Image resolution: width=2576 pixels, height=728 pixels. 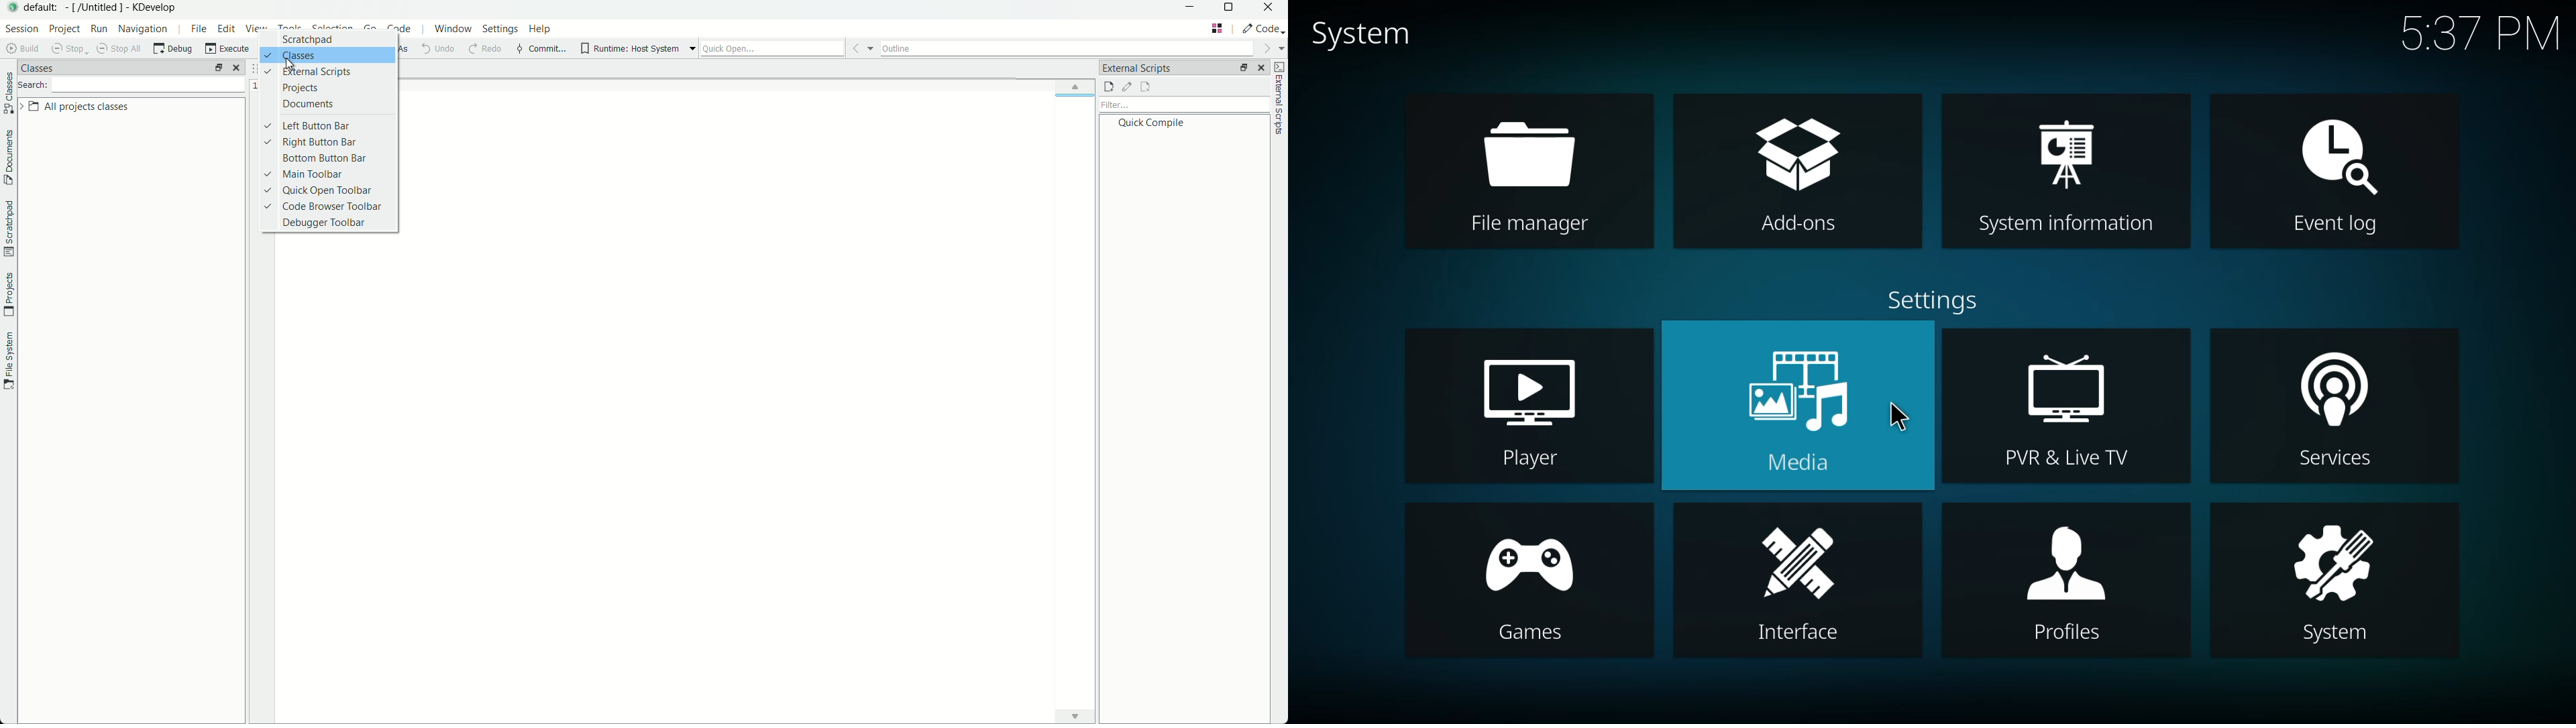 I want to click on Profiles, so click(x=2070, y=638).